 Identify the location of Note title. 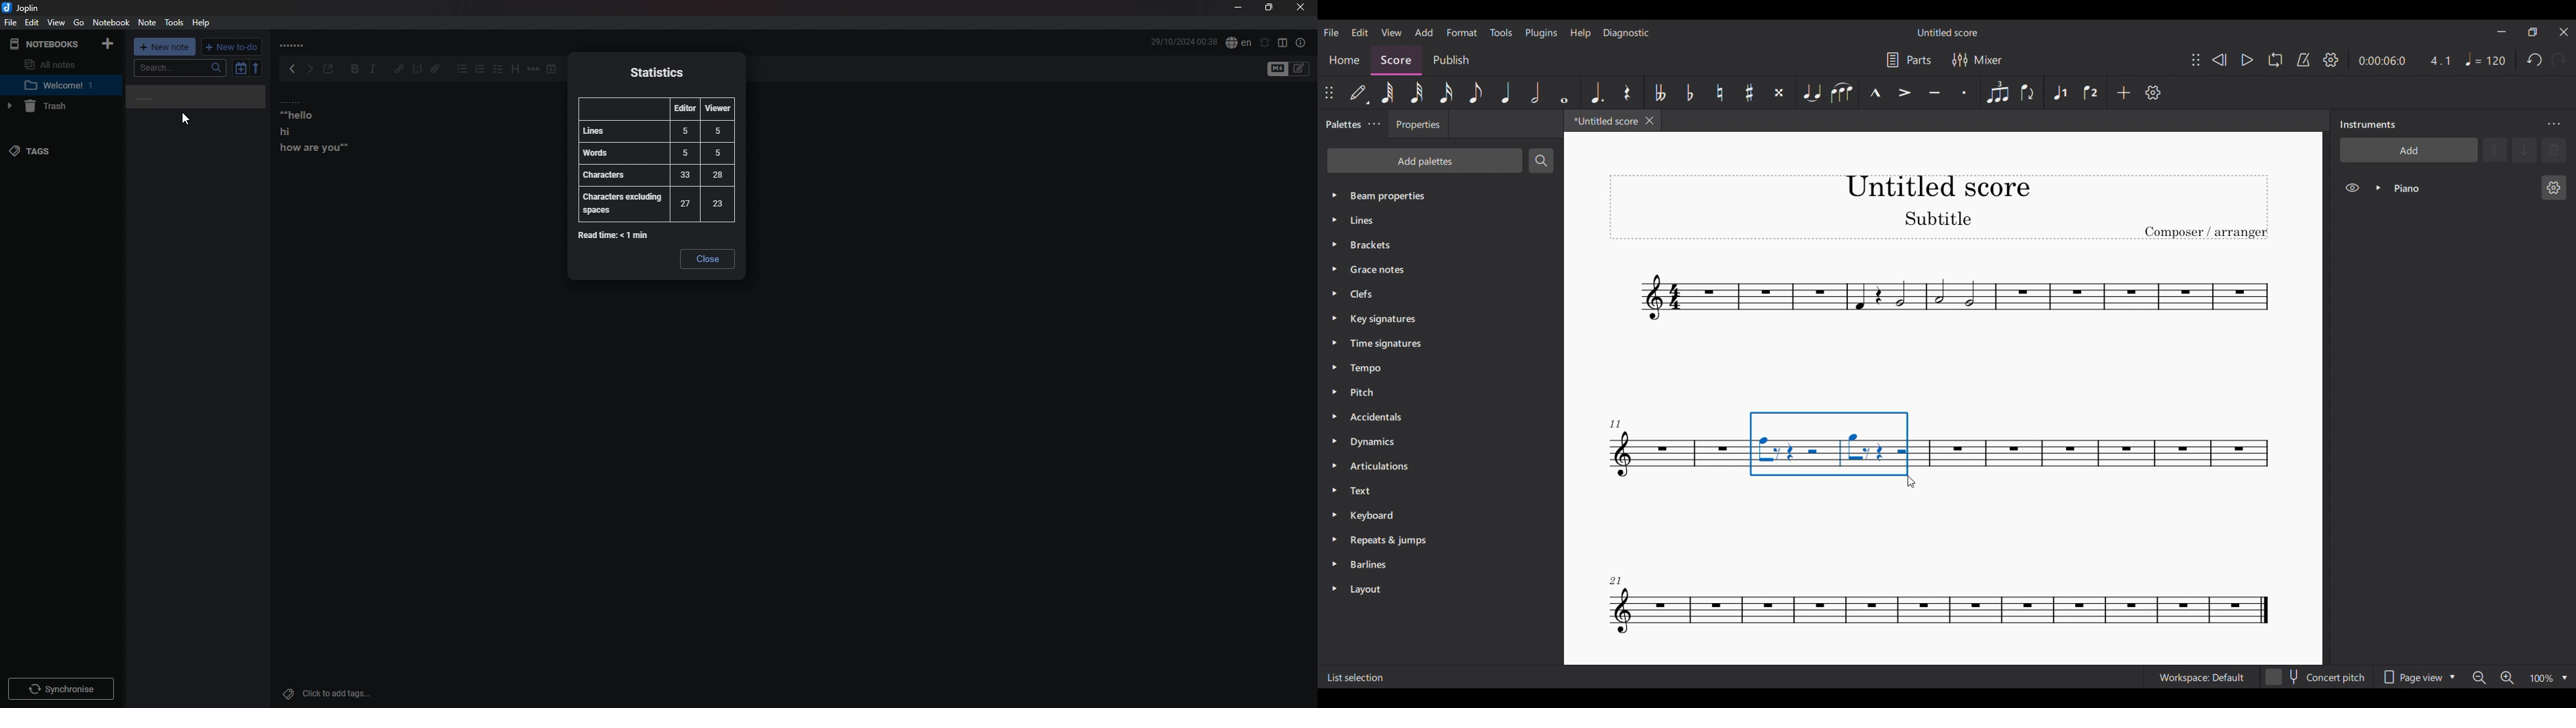
(295, 45).